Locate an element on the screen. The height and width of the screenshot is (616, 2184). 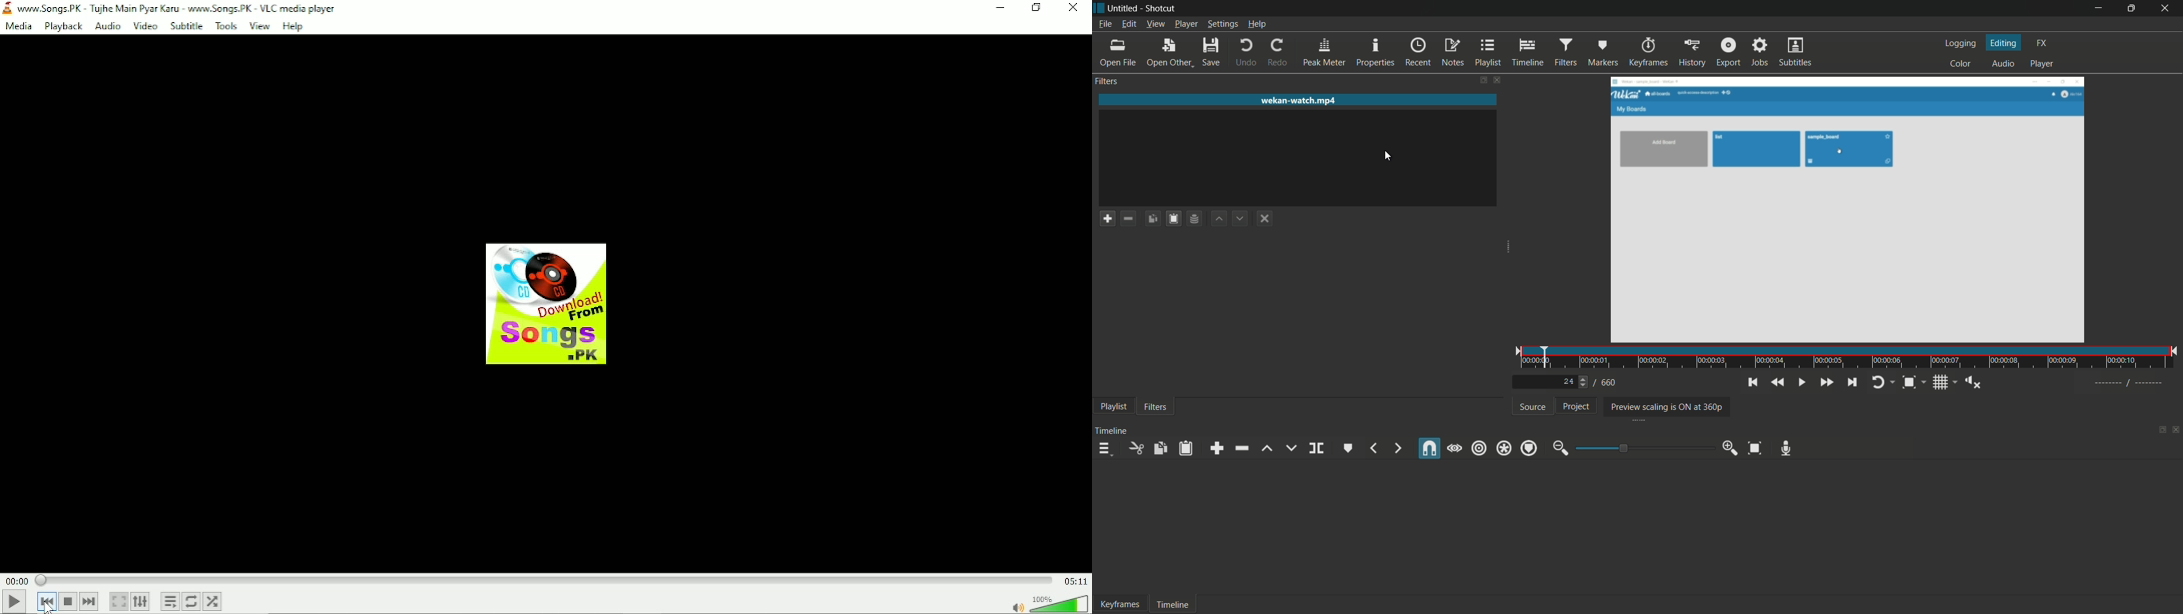
save filter set is located at coordinates (1195, 219).